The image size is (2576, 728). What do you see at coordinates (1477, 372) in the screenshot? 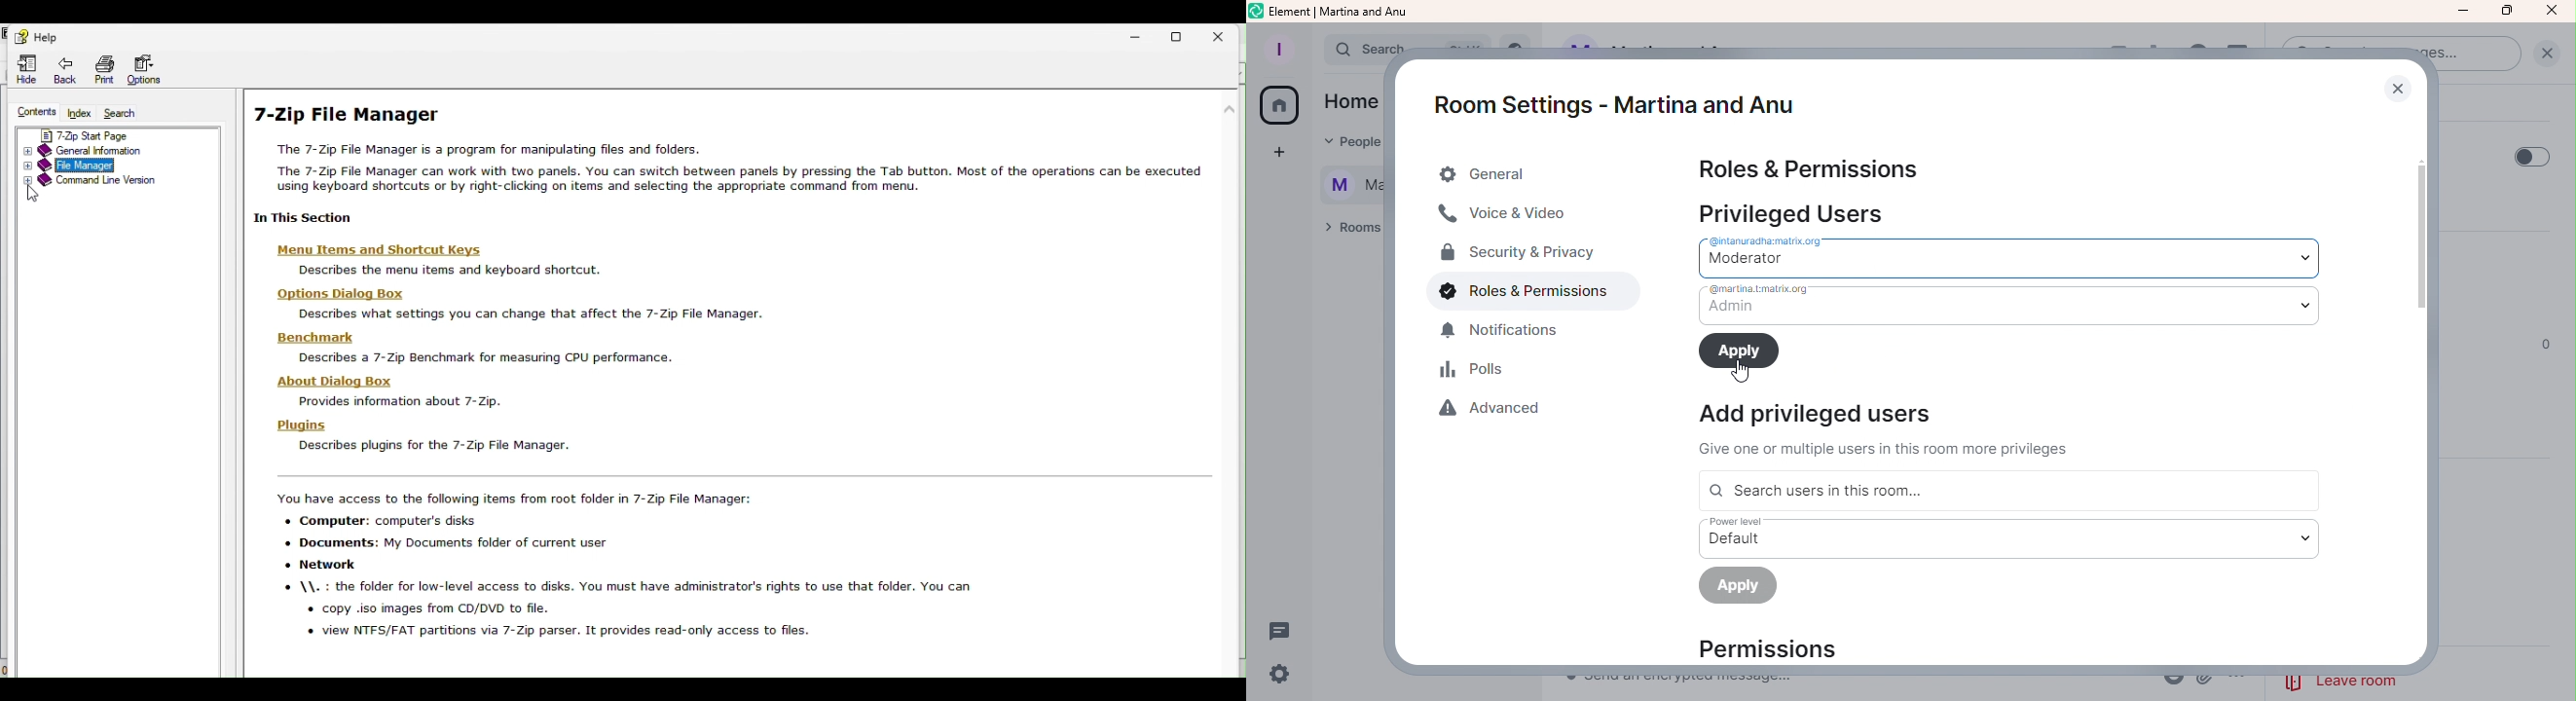
I see `Polls` at bounding box center [1477, 372].